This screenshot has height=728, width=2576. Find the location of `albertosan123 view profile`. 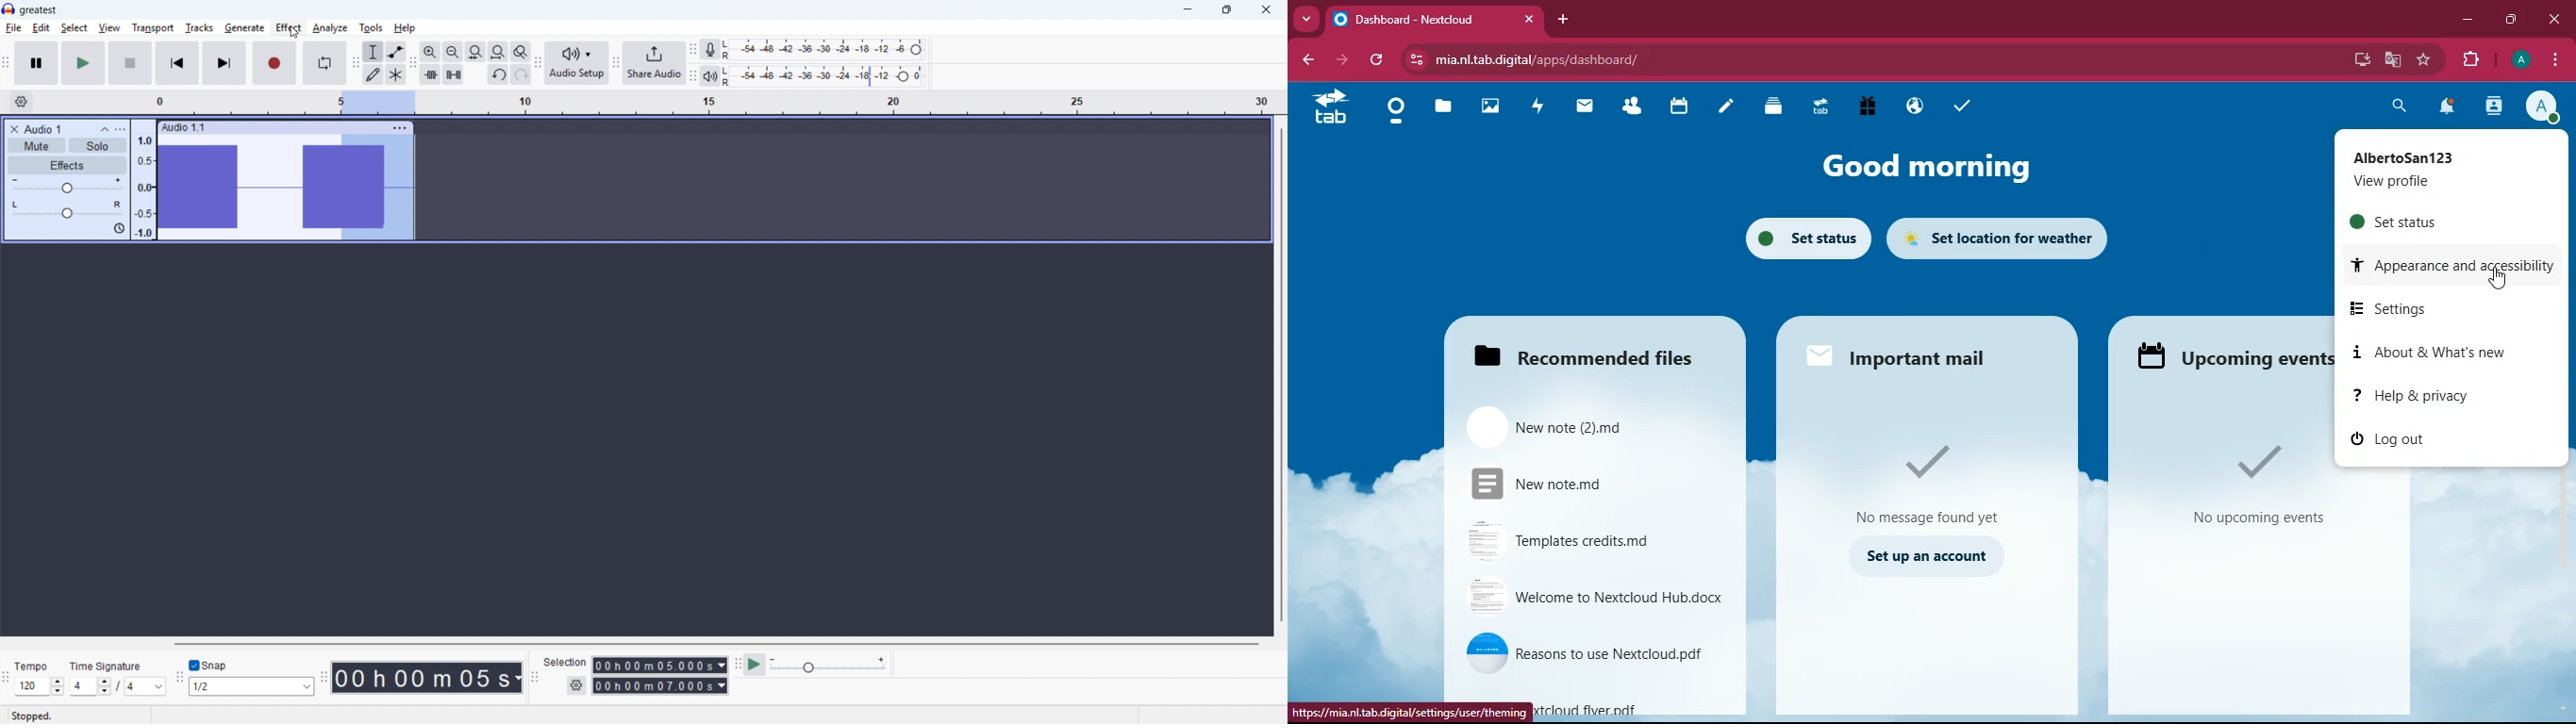

albertosan123 view profile is located at coordinates (2444, 167).